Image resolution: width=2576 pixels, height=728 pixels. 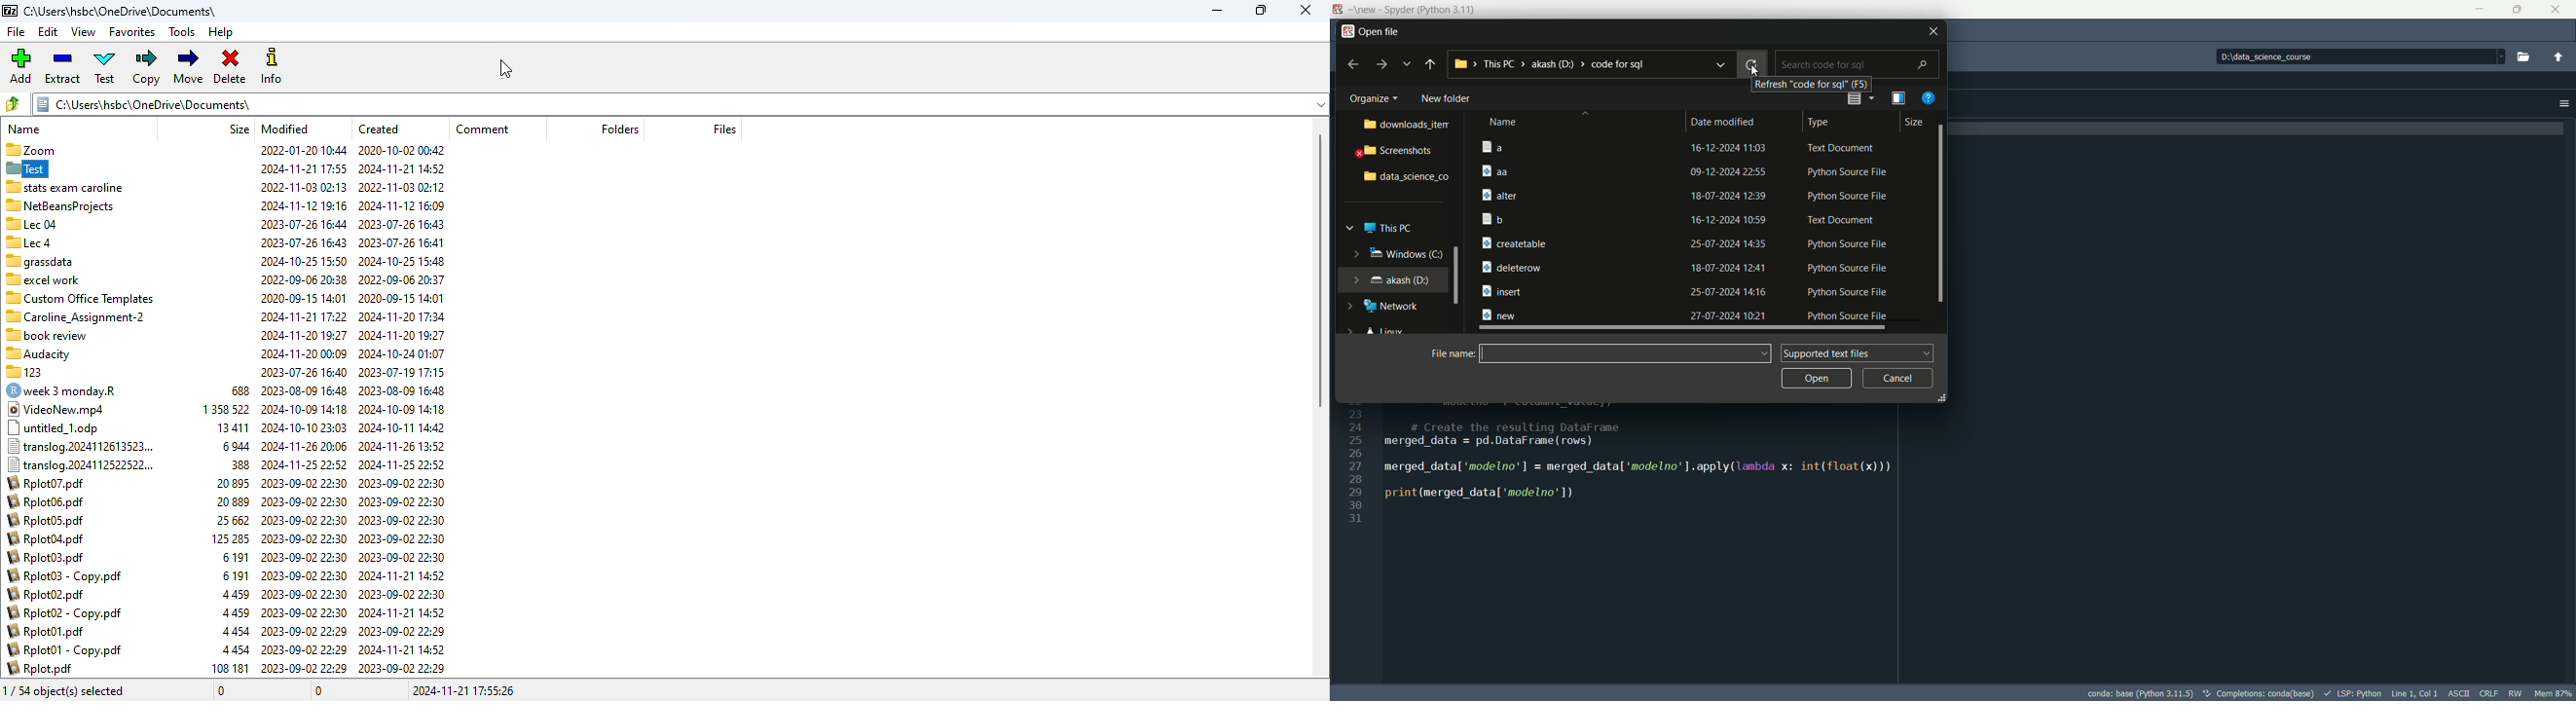 What do you see at coordinates (233, 520) in the screenshot?
I see `25 662` at bounding box center [233, 520].